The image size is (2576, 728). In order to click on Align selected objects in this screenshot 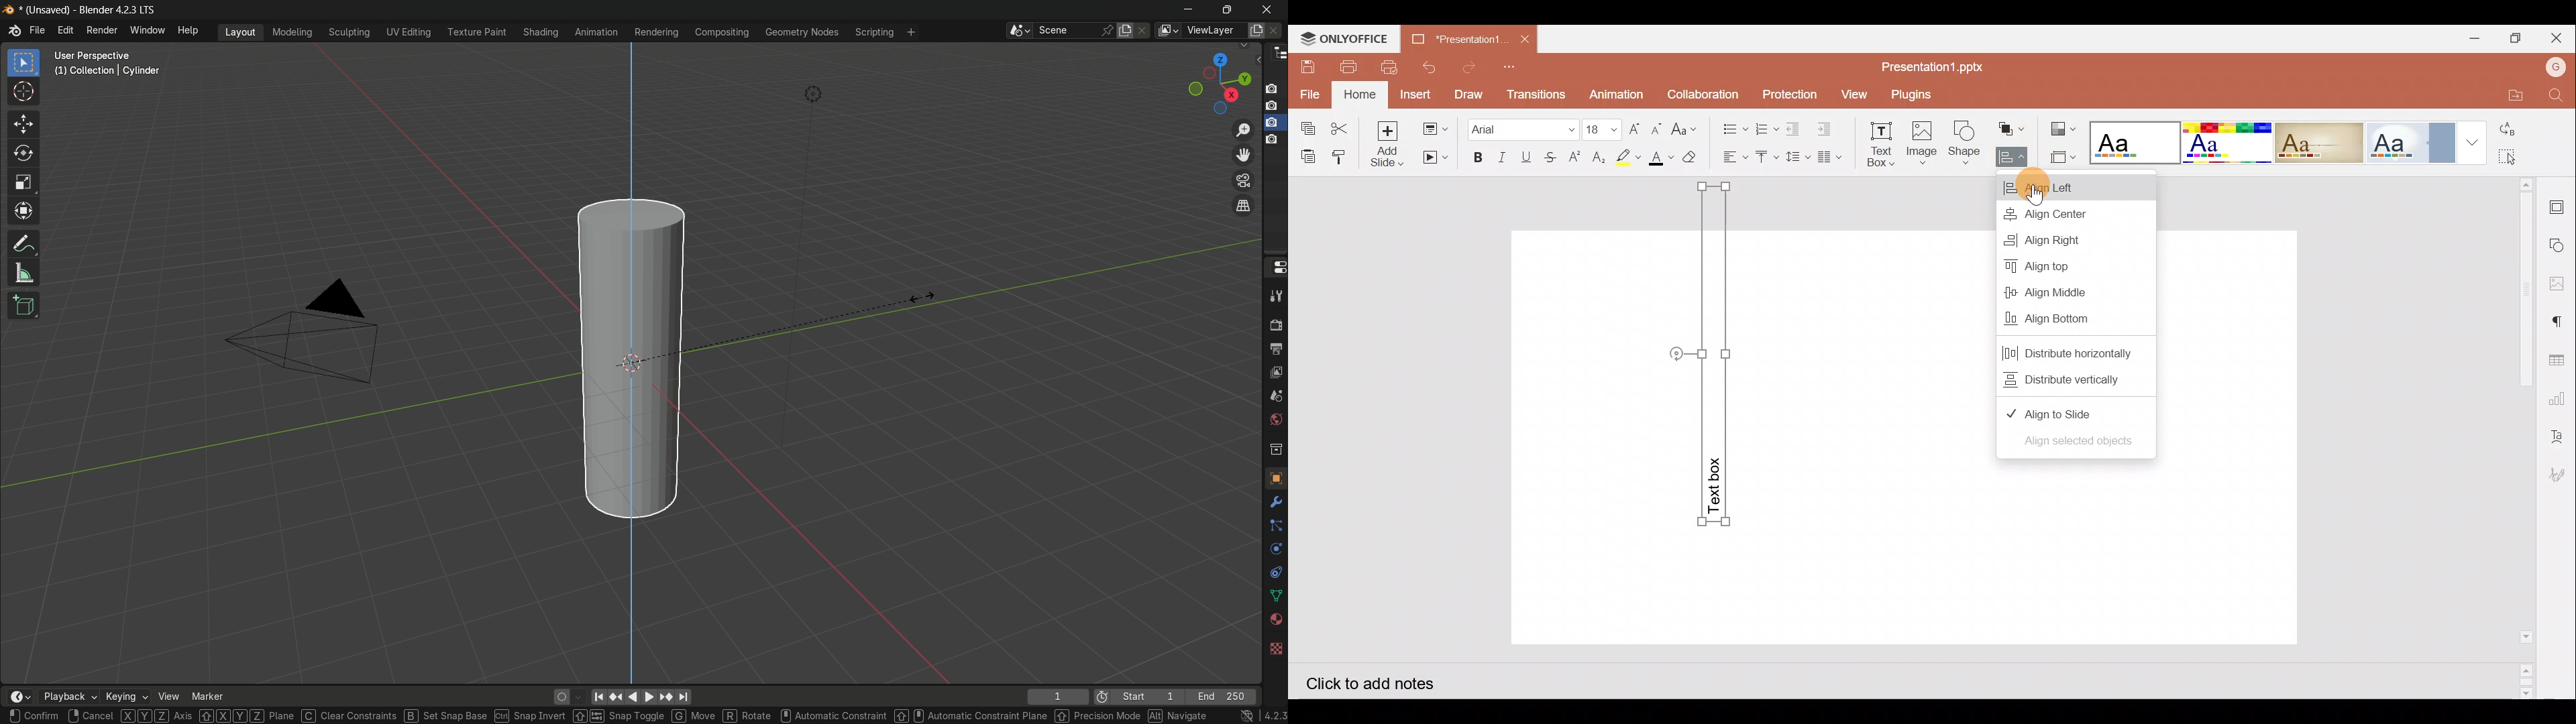, I will do `click(2074, 444)`.